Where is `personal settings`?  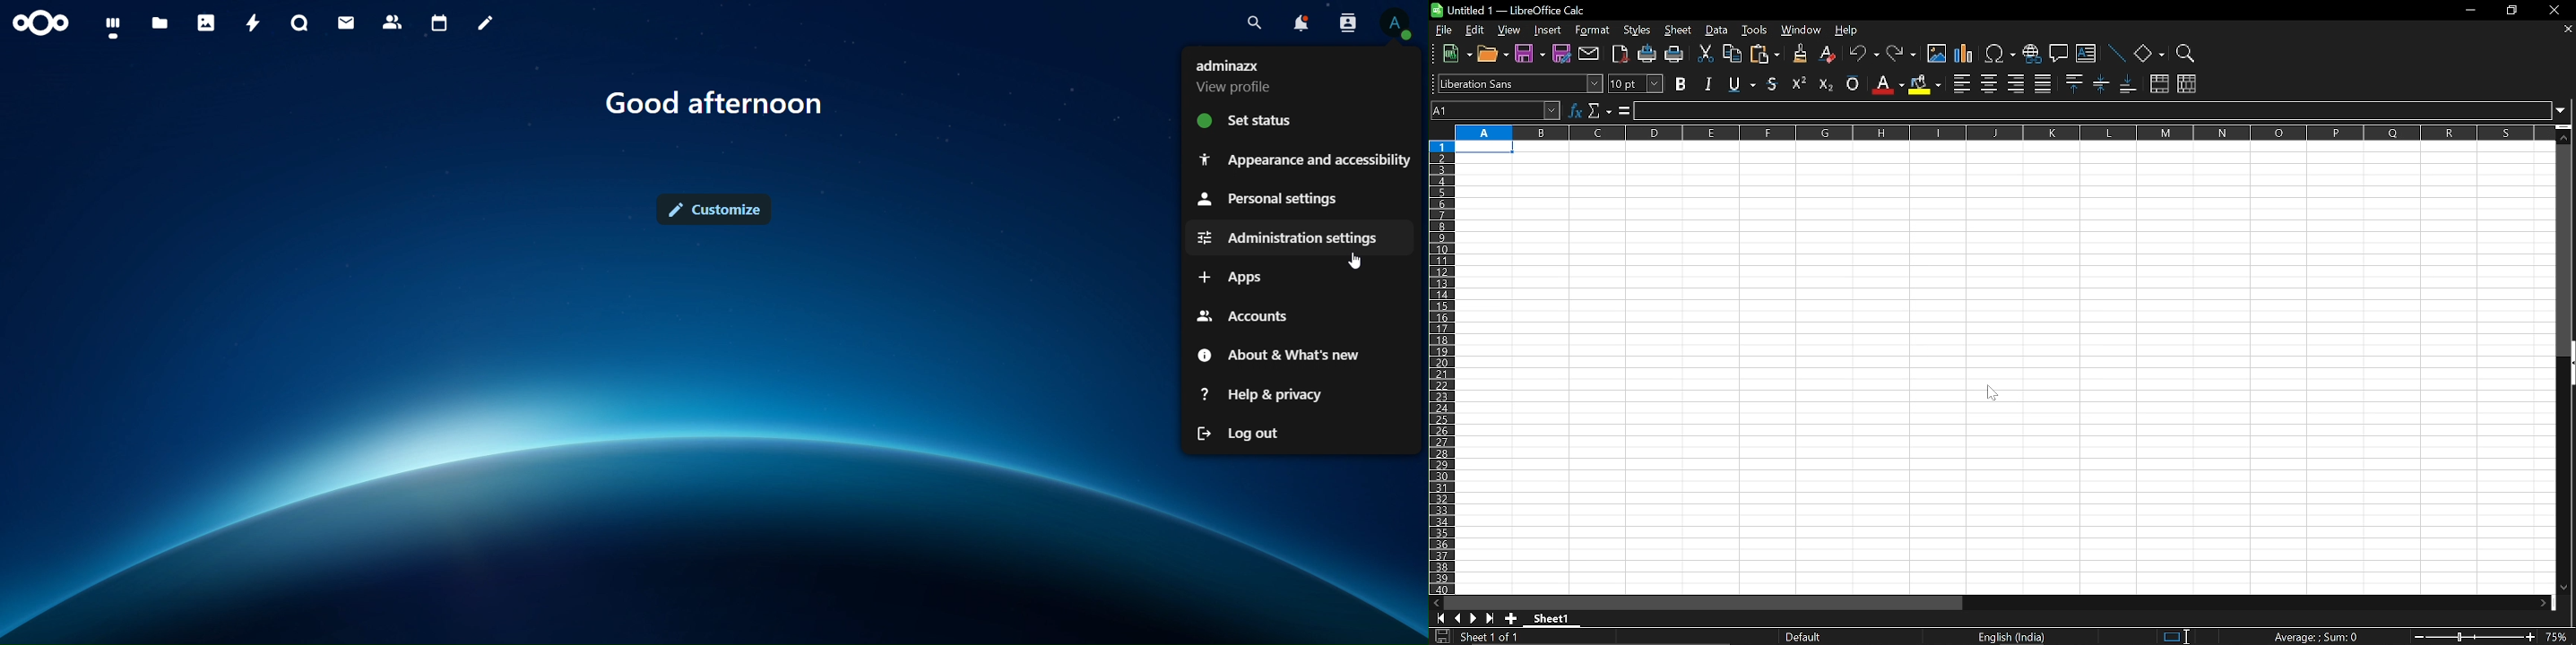 personal settings is located at coordinates (1268, 198).